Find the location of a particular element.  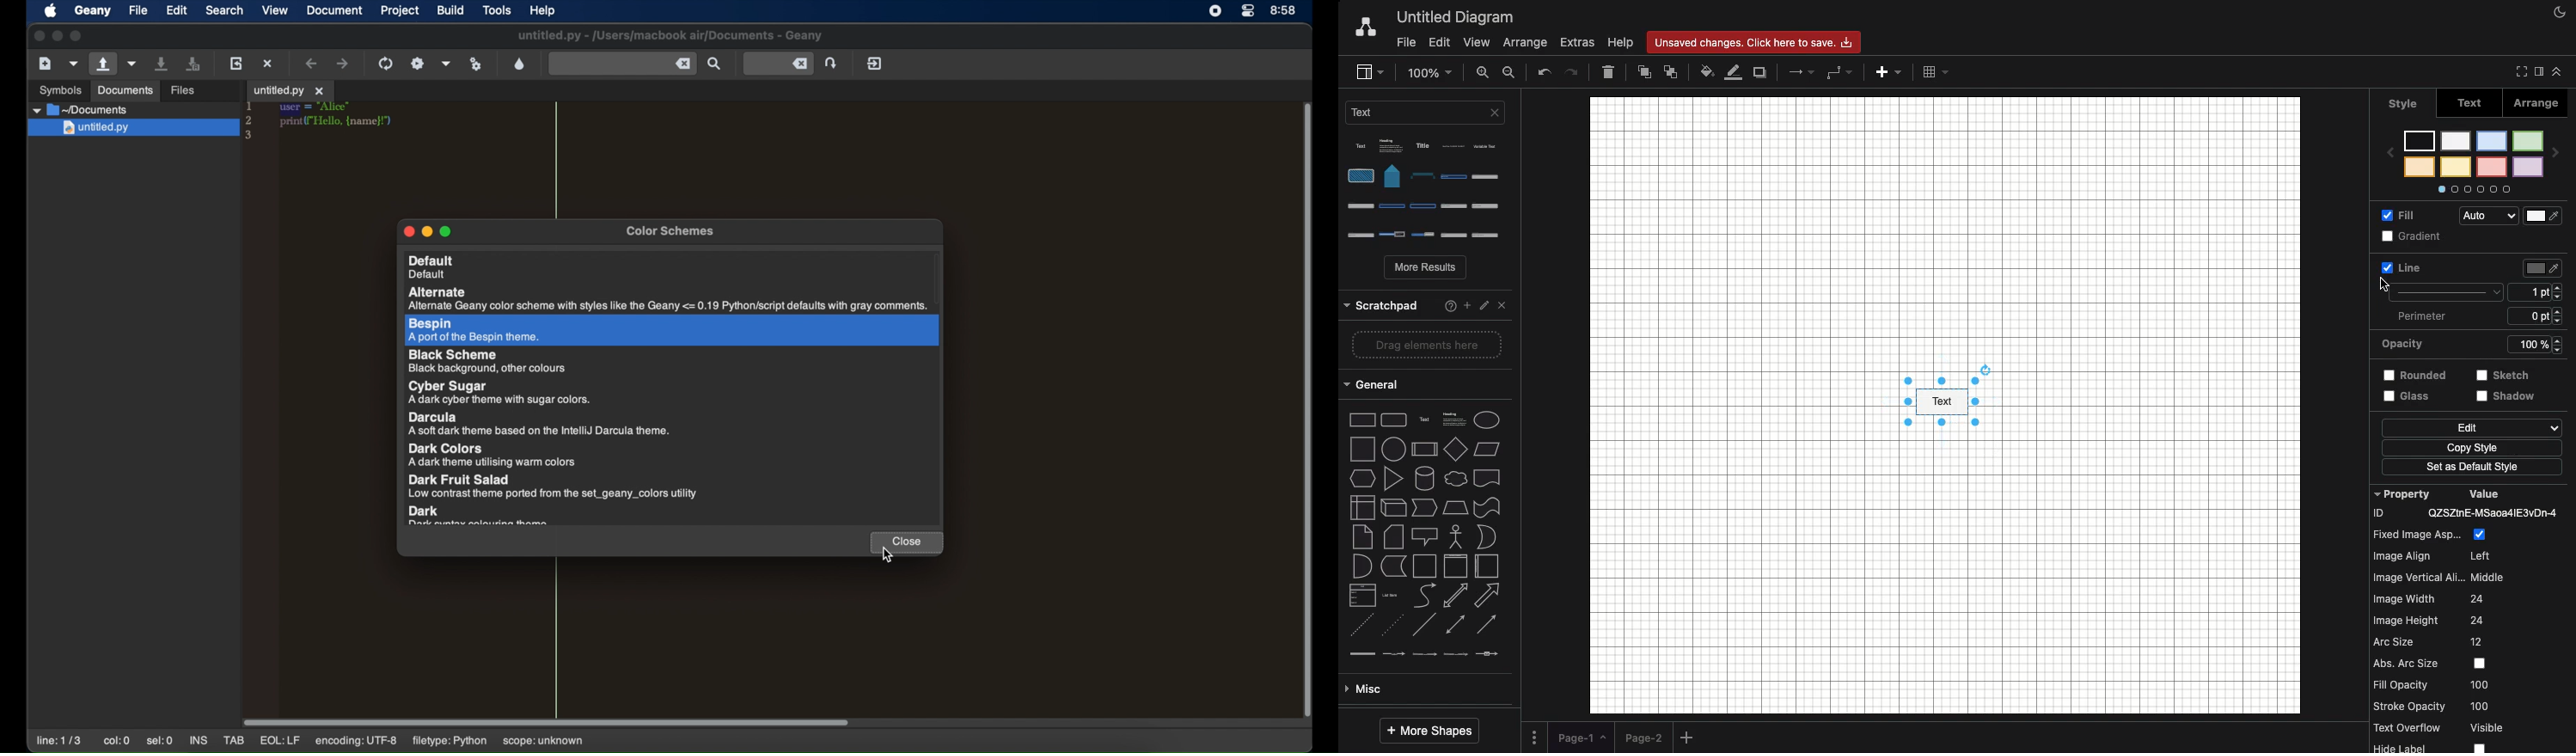

black scheme is located at coordinates (490, 361).